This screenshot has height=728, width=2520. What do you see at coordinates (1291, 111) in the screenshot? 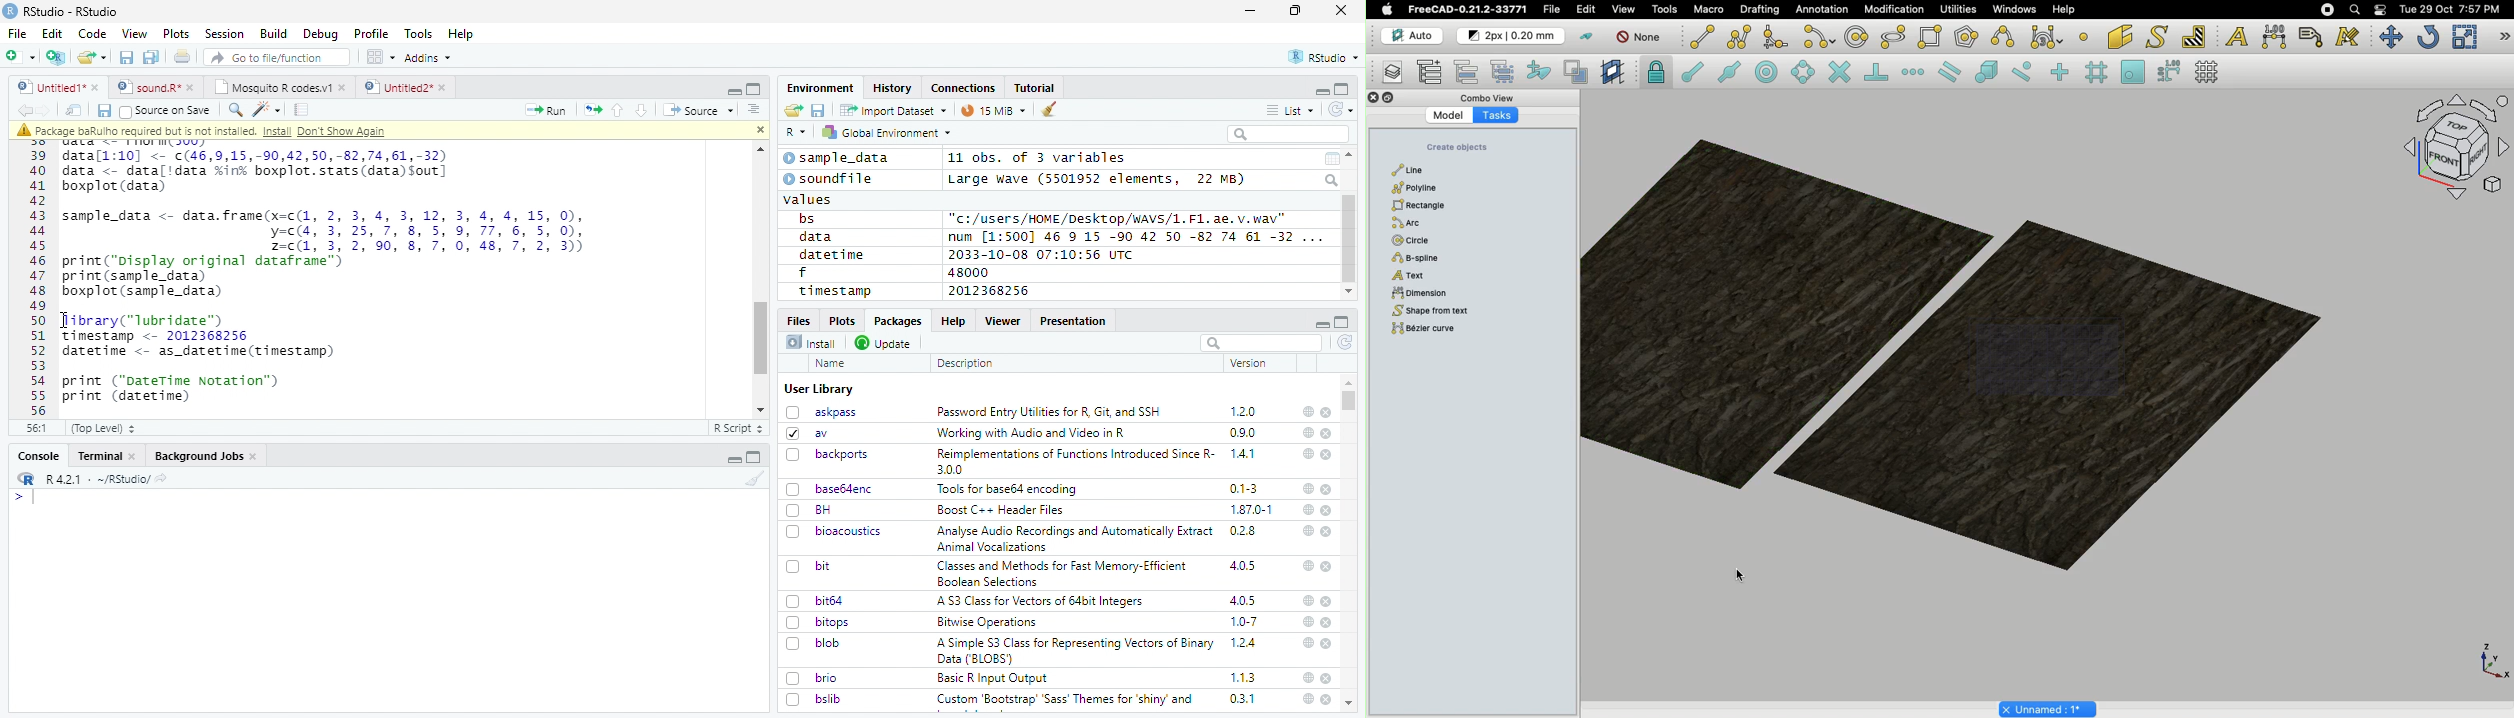
I see `List` at bounding box center [1291, 111].